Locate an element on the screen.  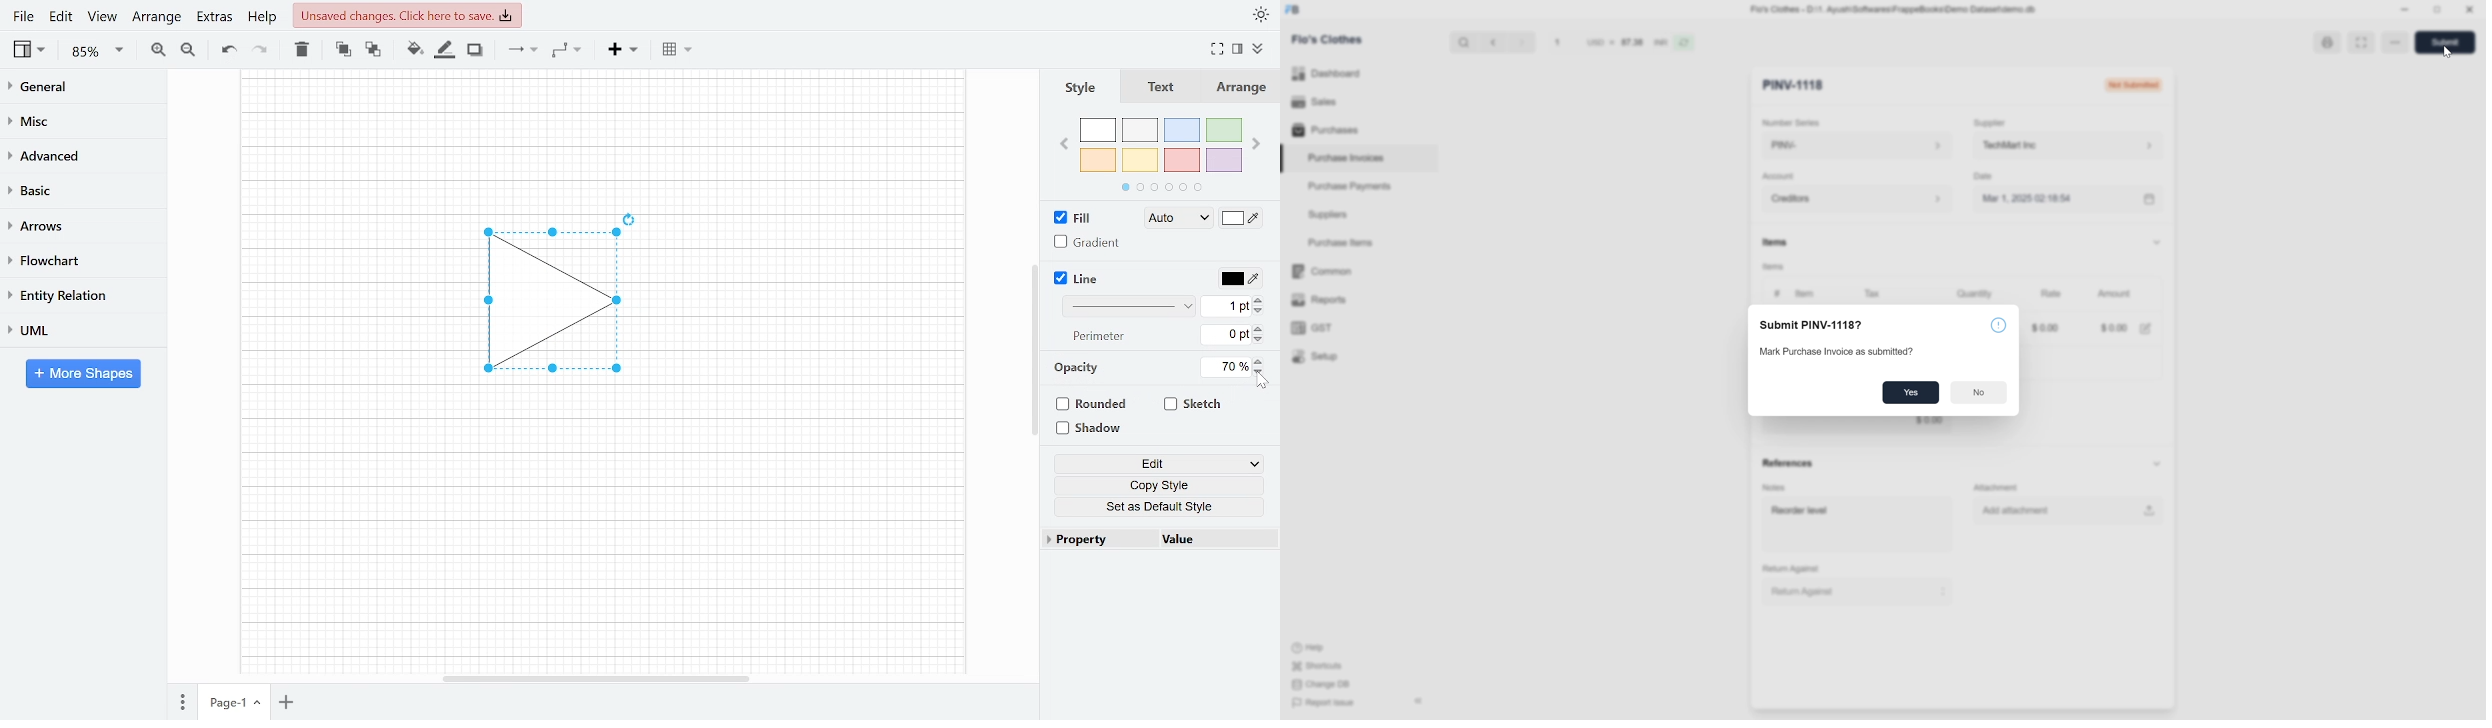
workspace is located at coordinates (602, 135).